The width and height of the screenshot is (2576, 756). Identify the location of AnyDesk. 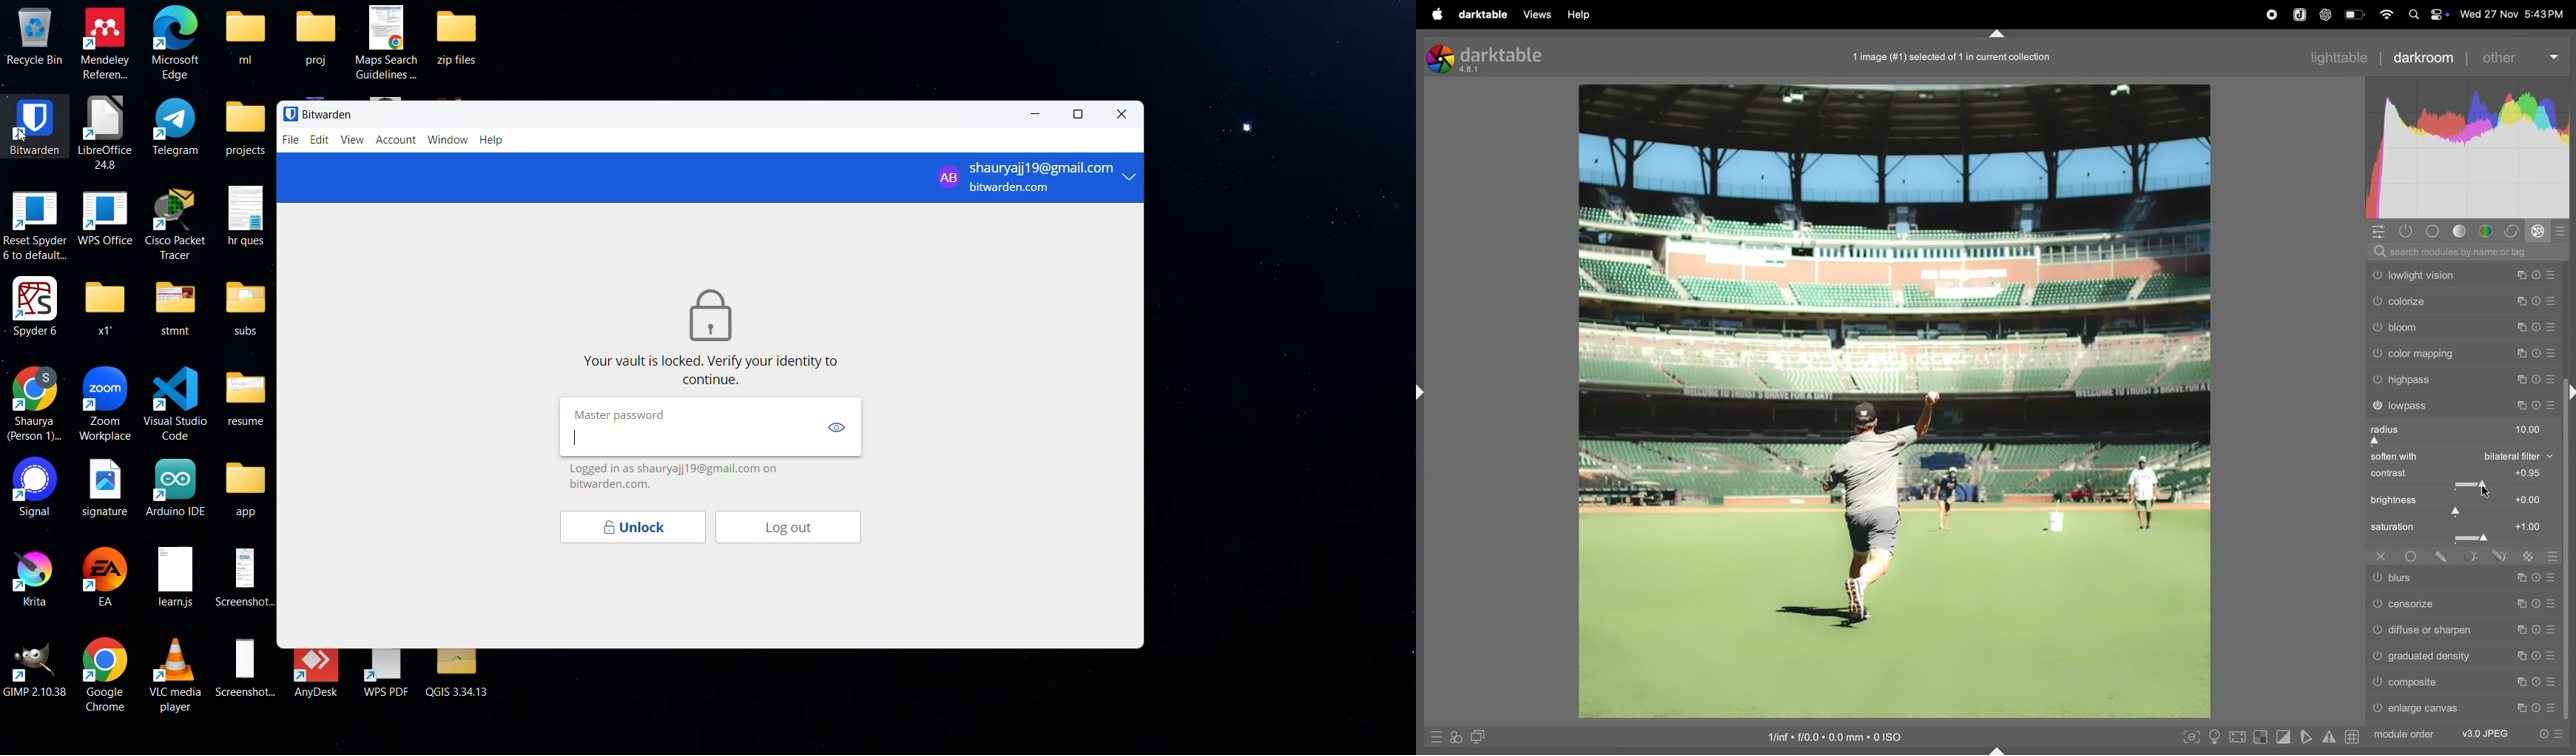
(318, 674).